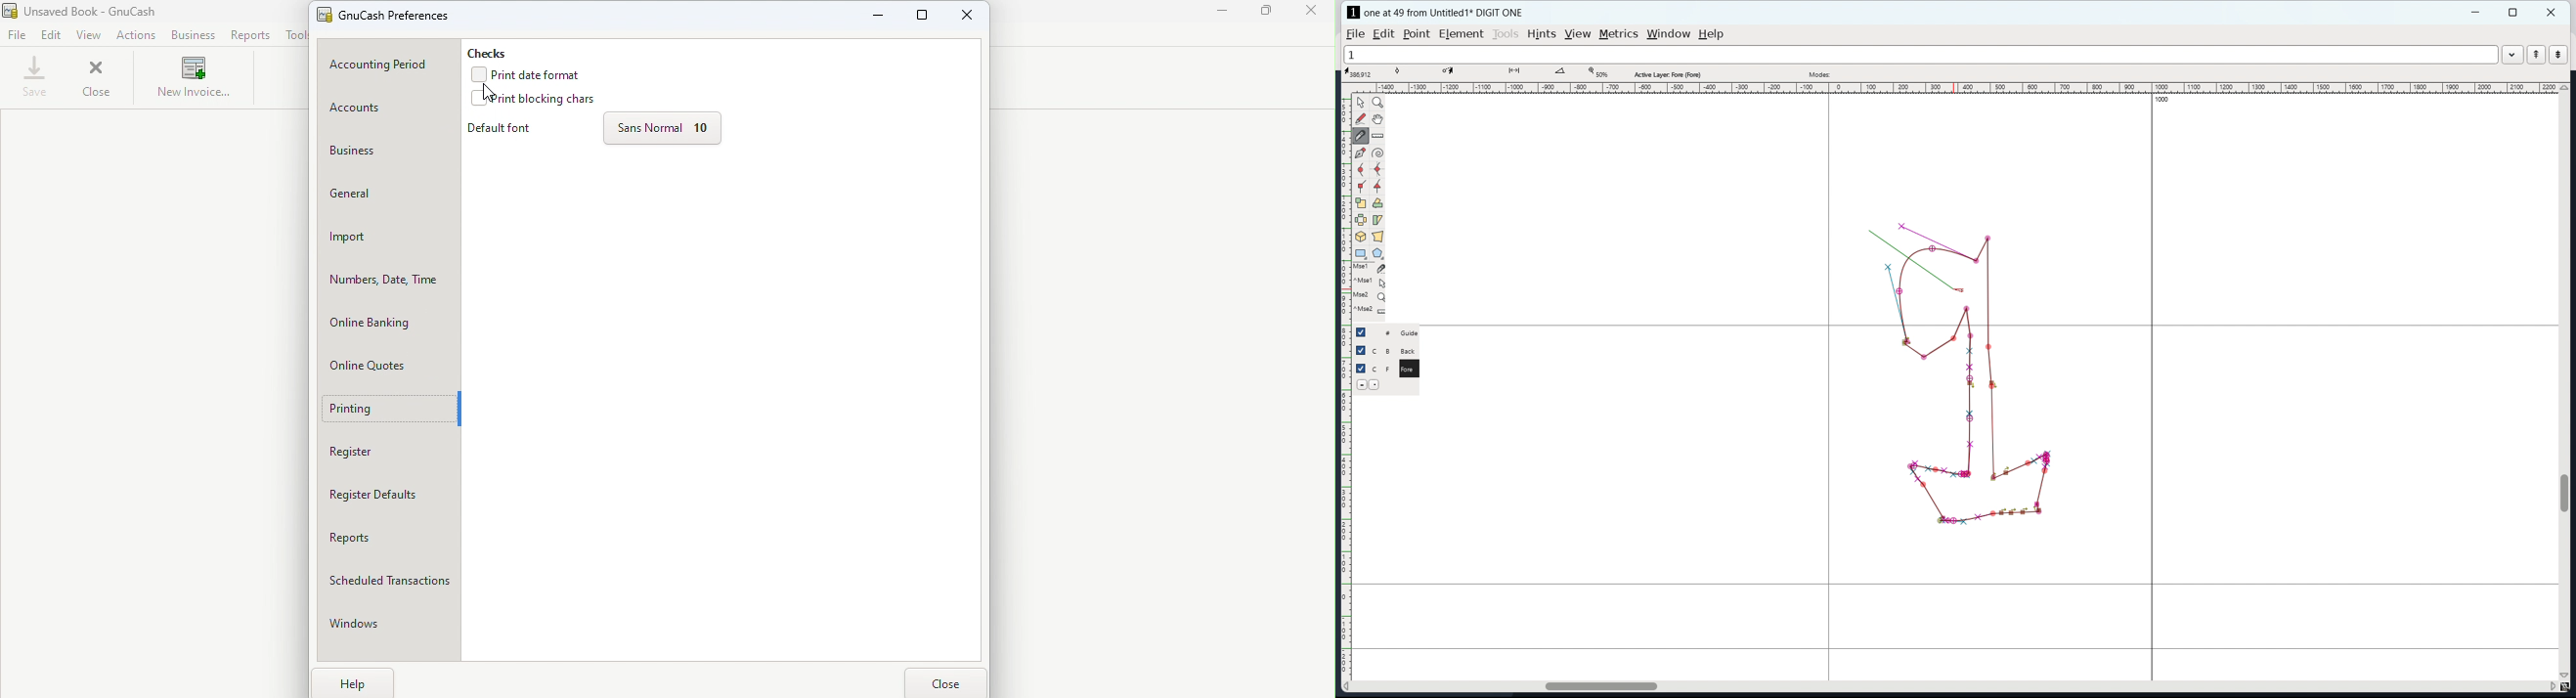 The height and width of the screenshot is (700, 2576). What do you see at coordinates (1349, 686) in the screenshot?
I see `scroll left` at bounding box center [1349, 686].